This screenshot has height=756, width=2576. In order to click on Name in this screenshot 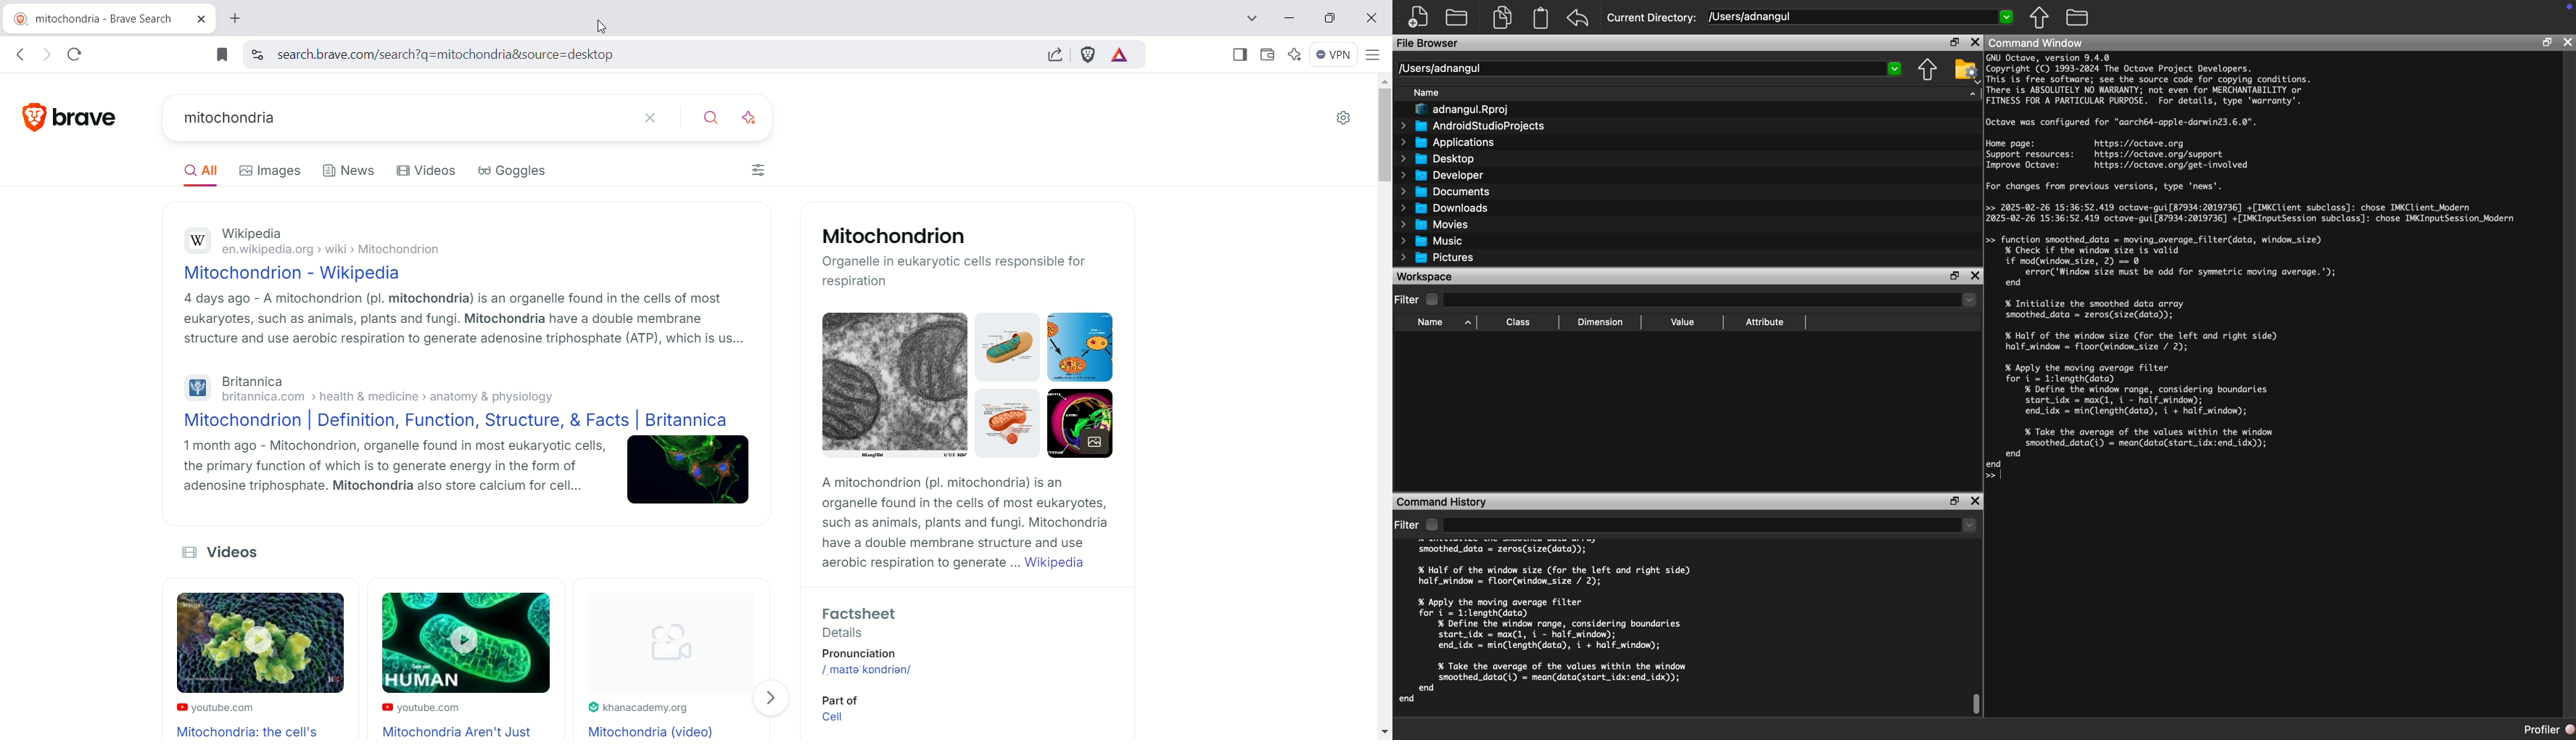, I will do `click(1427, 92)`.